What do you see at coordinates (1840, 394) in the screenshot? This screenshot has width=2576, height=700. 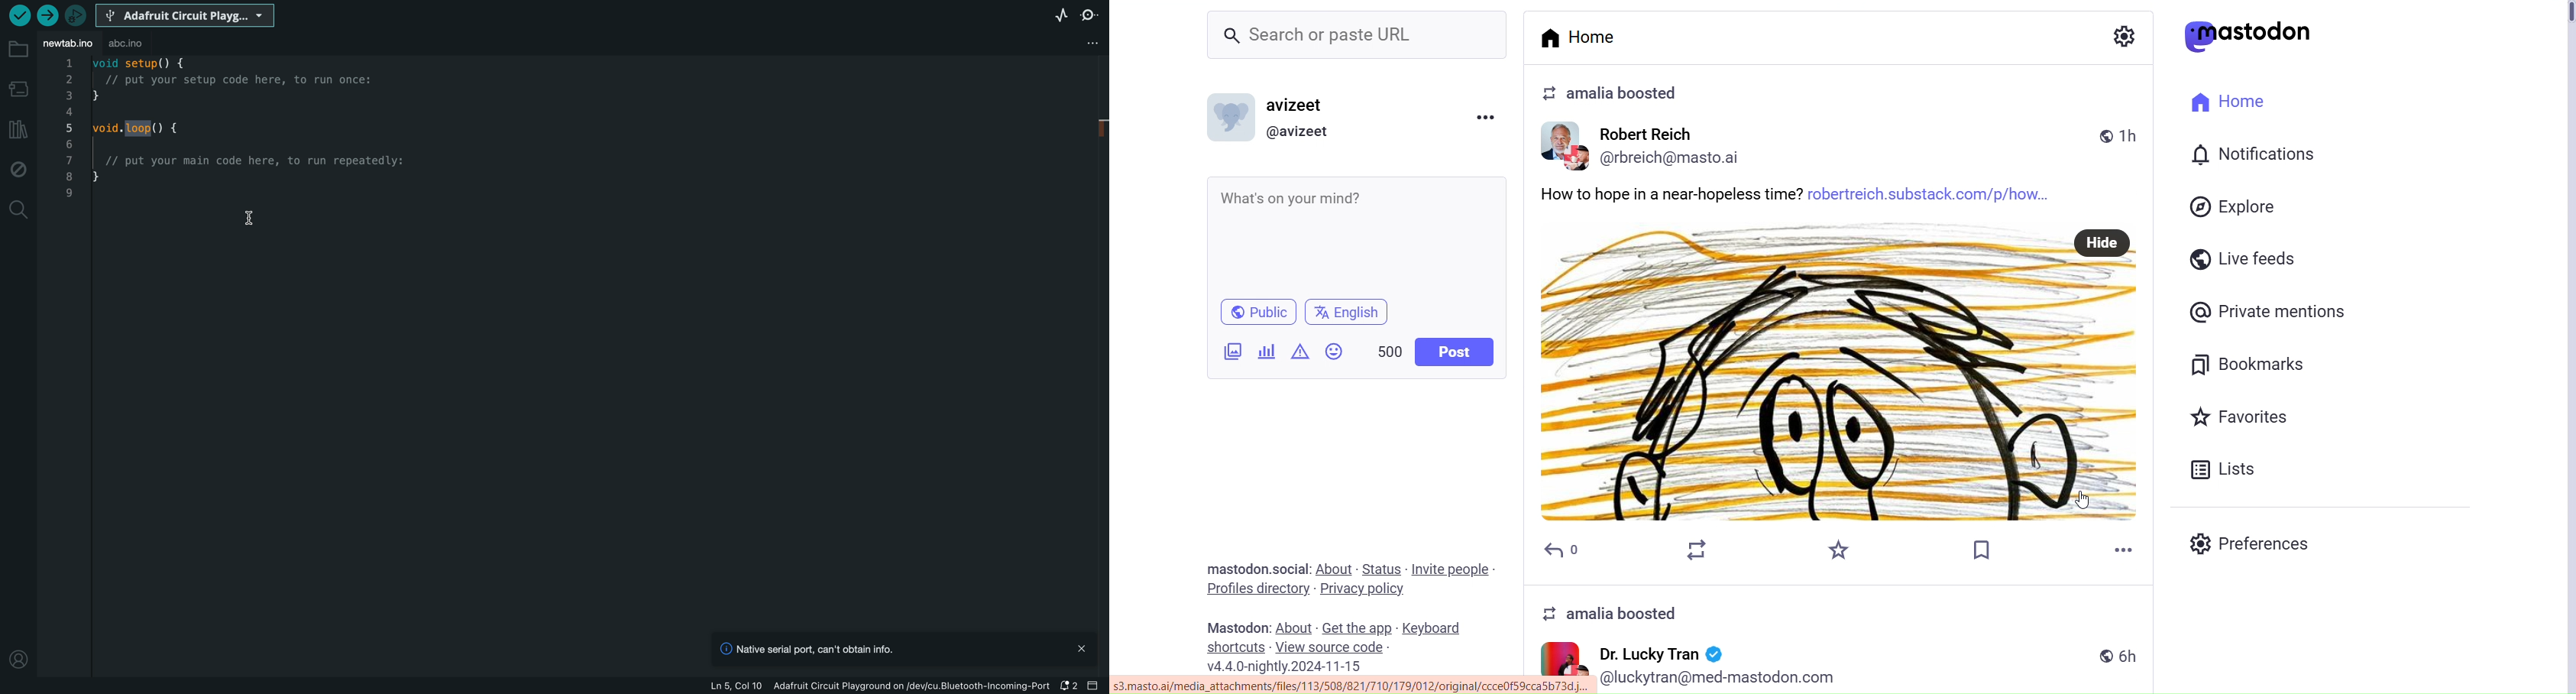 I see `image` at bounding box center [1840, 394].